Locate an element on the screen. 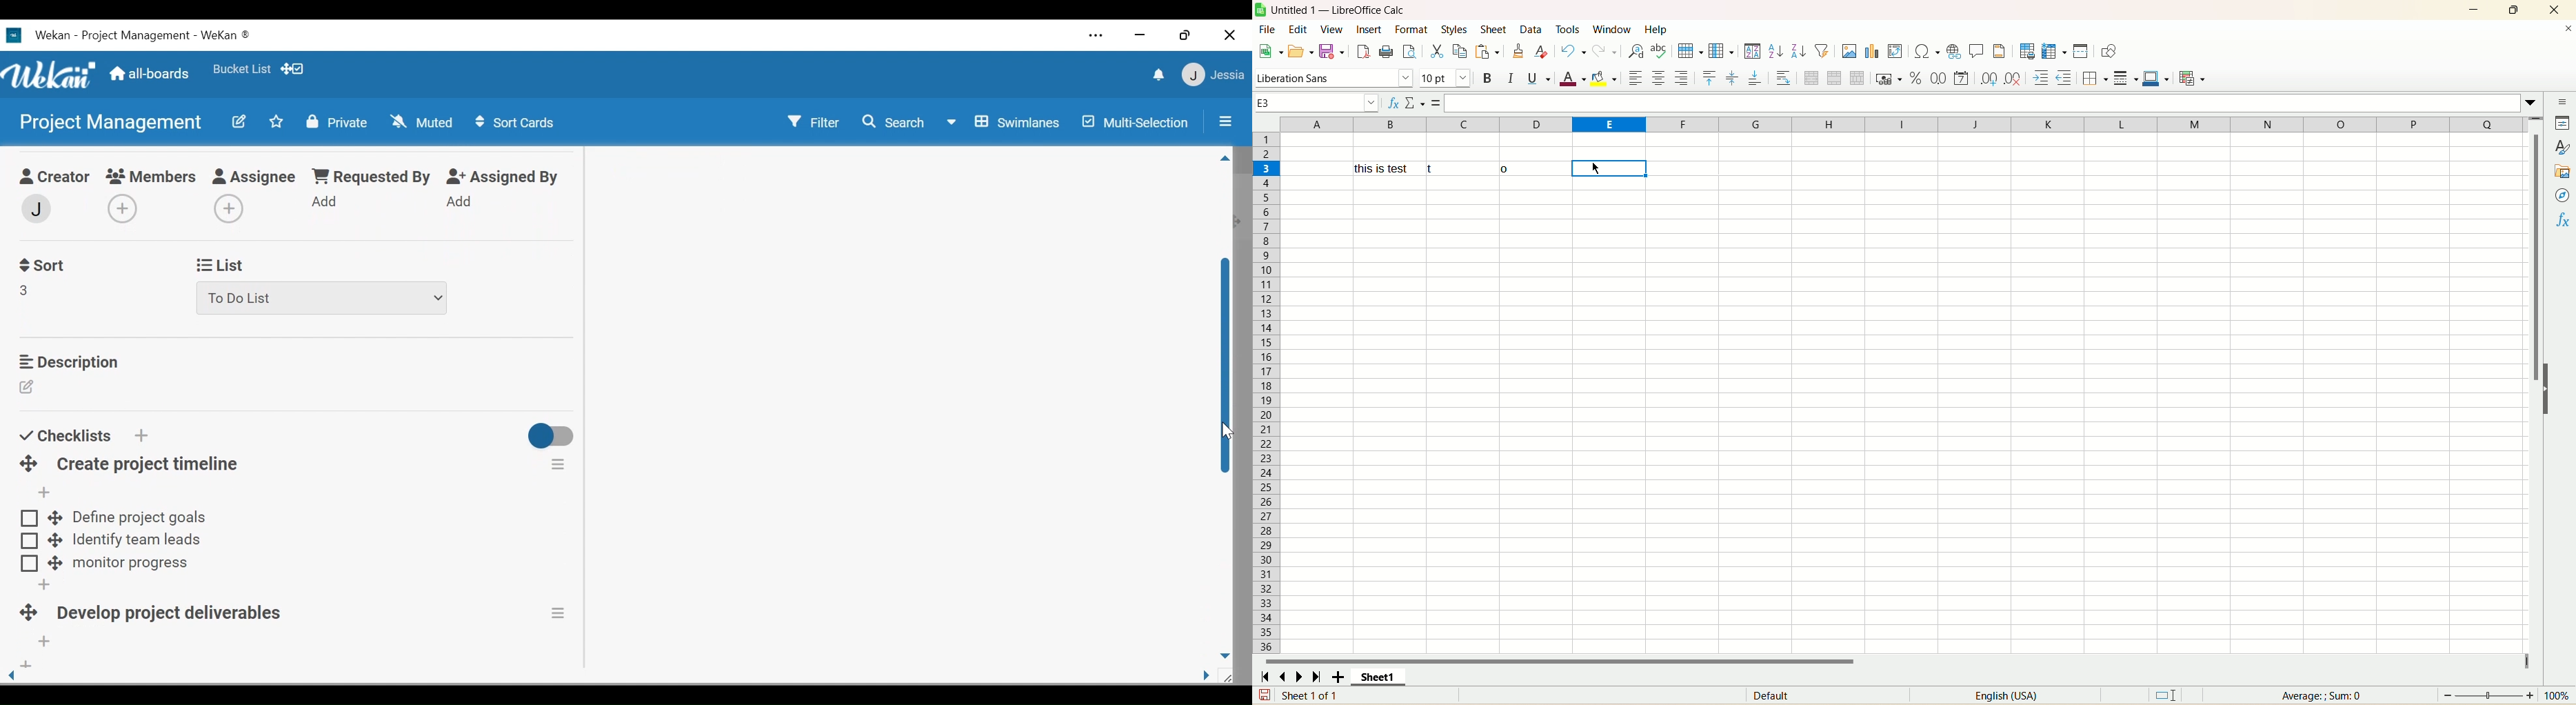 This screenshot has height=728, width=2576.  is located at coordinates (142, 437).